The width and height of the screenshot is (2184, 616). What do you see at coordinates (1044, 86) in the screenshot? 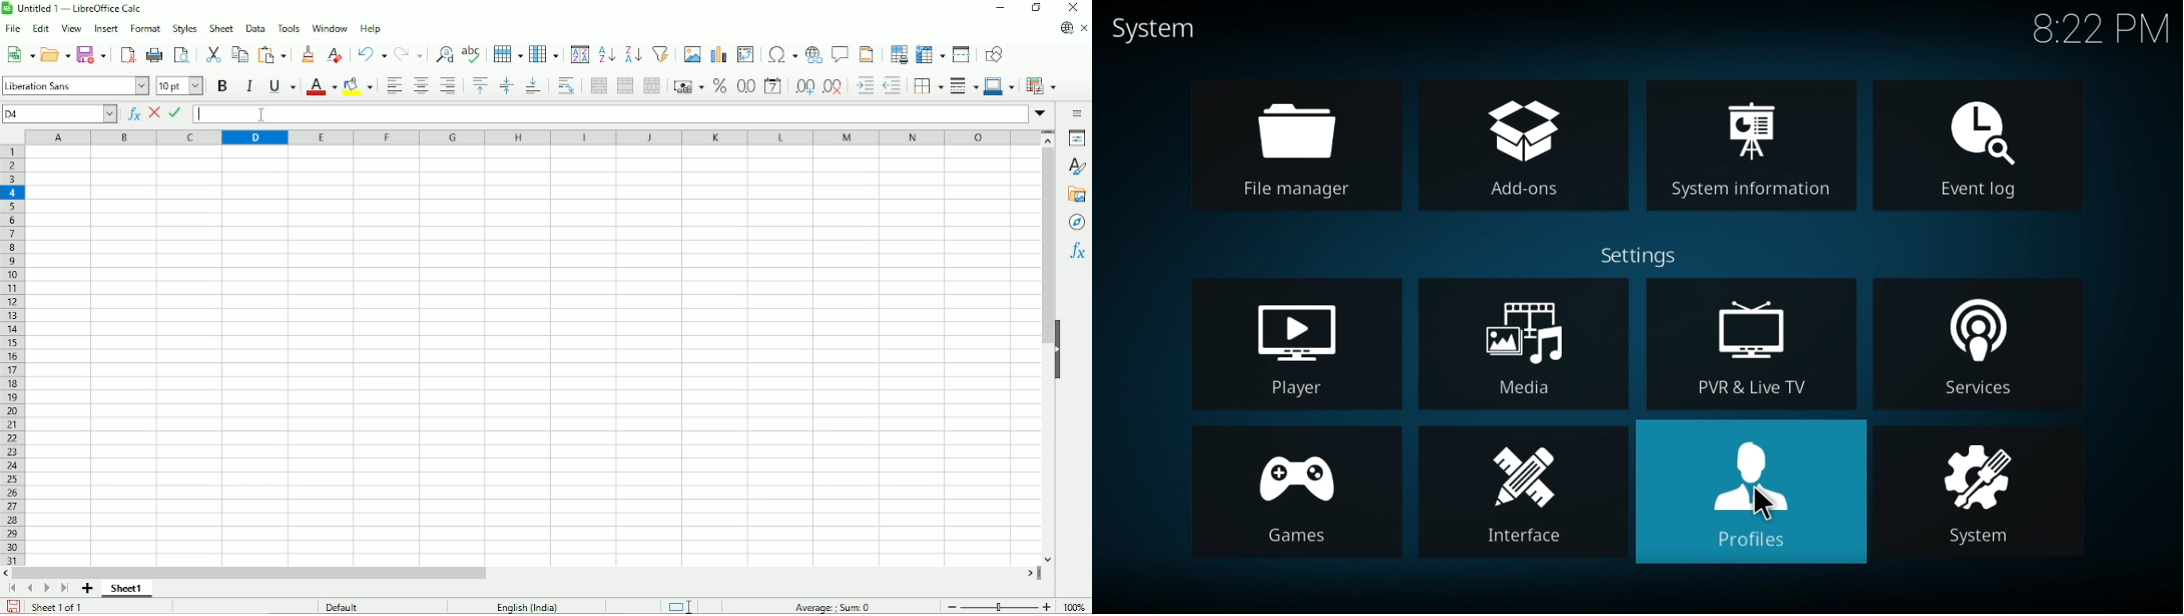
I see `Conditional` at bounding box center [1044, 86].